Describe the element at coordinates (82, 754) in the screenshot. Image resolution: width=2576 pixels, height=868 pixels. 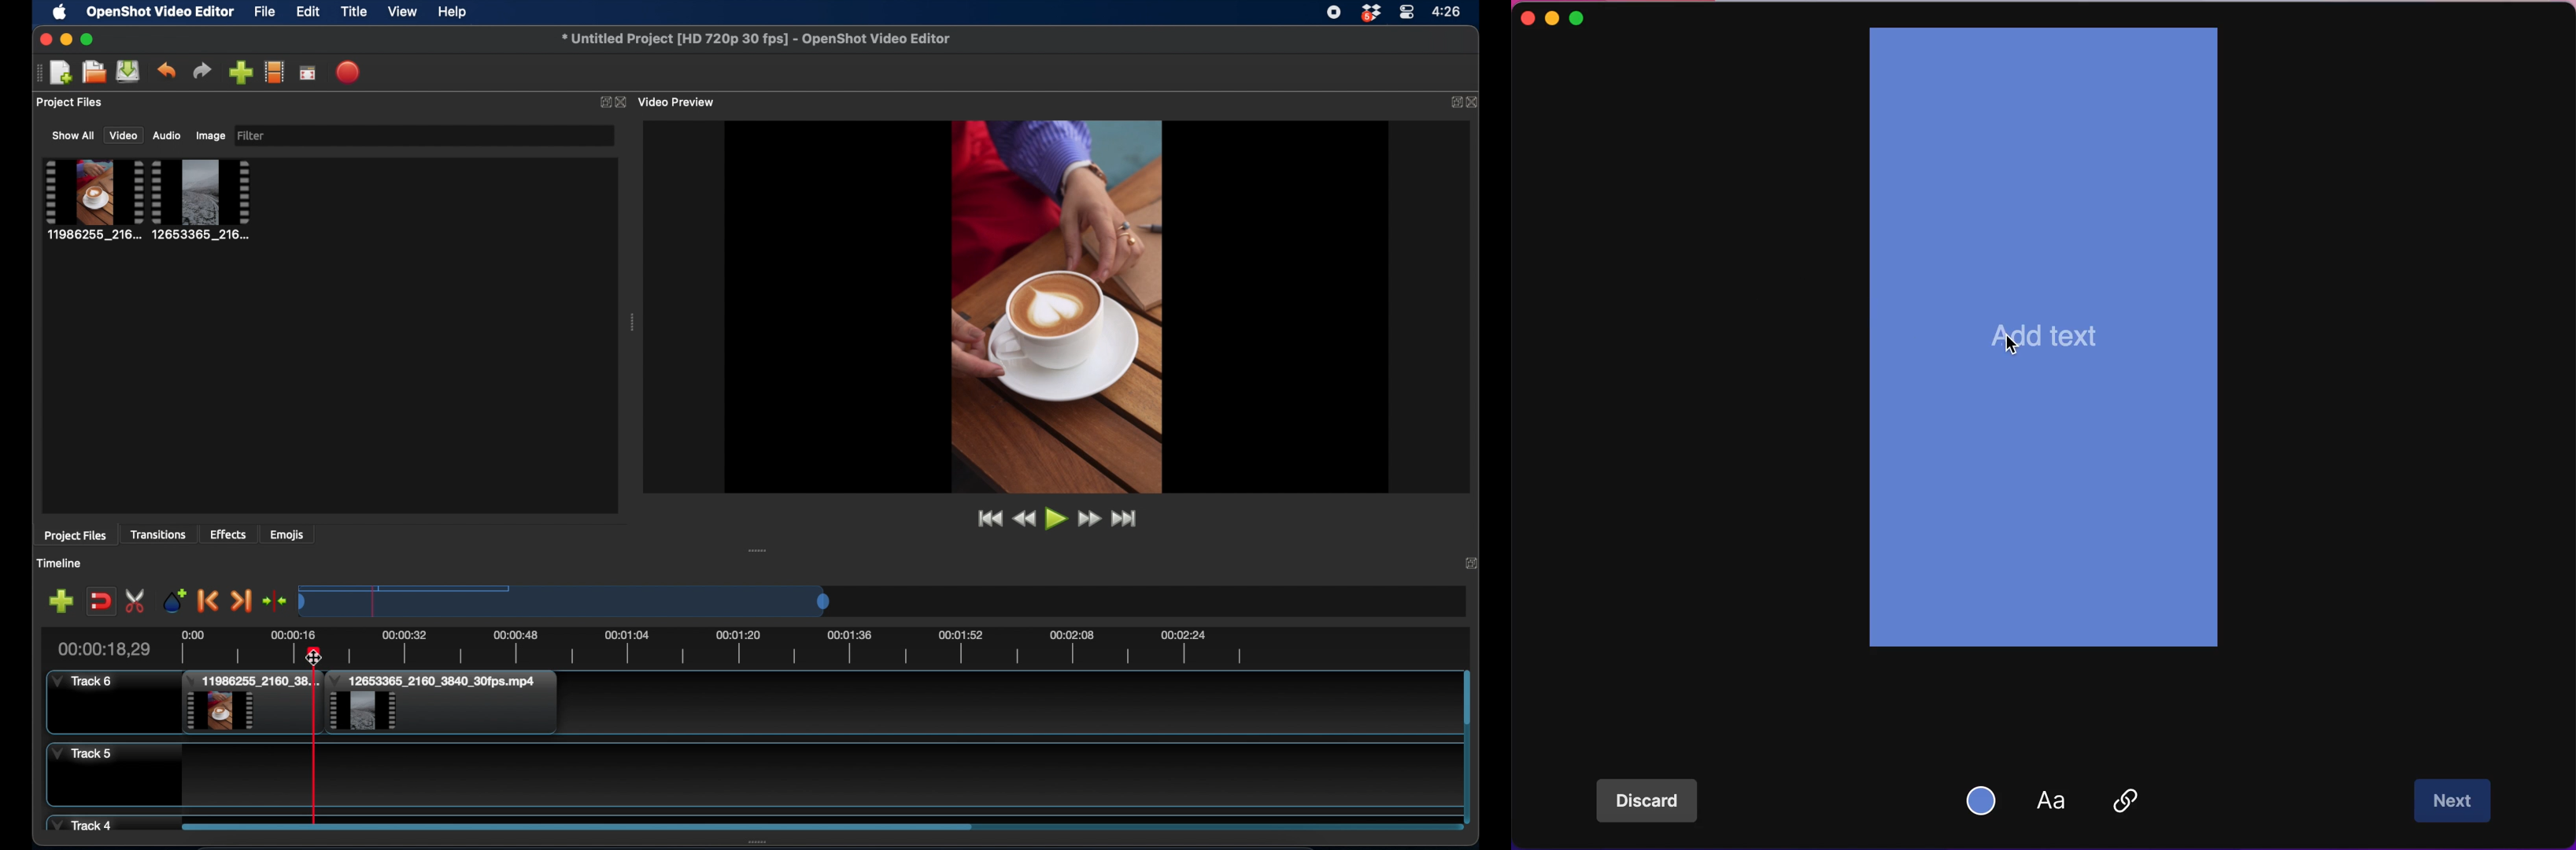
I see `track 5` at that location.